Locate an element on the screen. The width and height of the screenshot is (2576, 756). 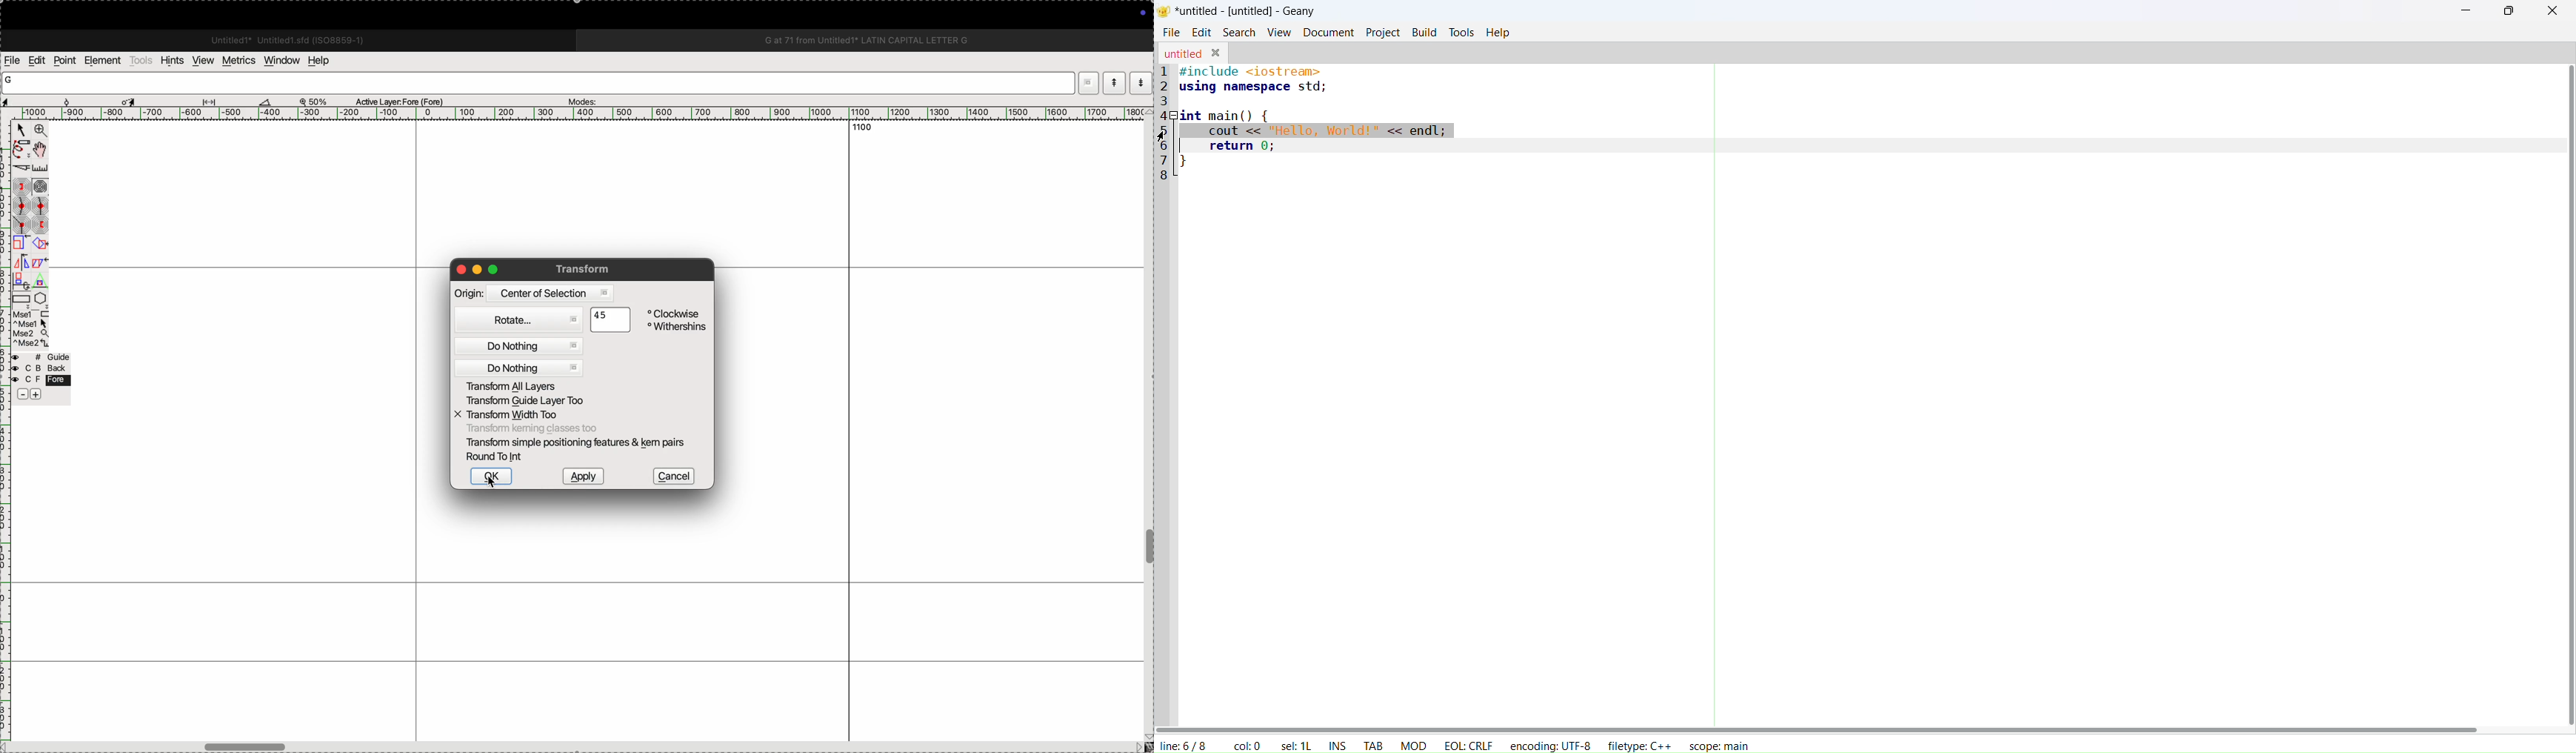
Clockwise is located at coordinates (677, 313).